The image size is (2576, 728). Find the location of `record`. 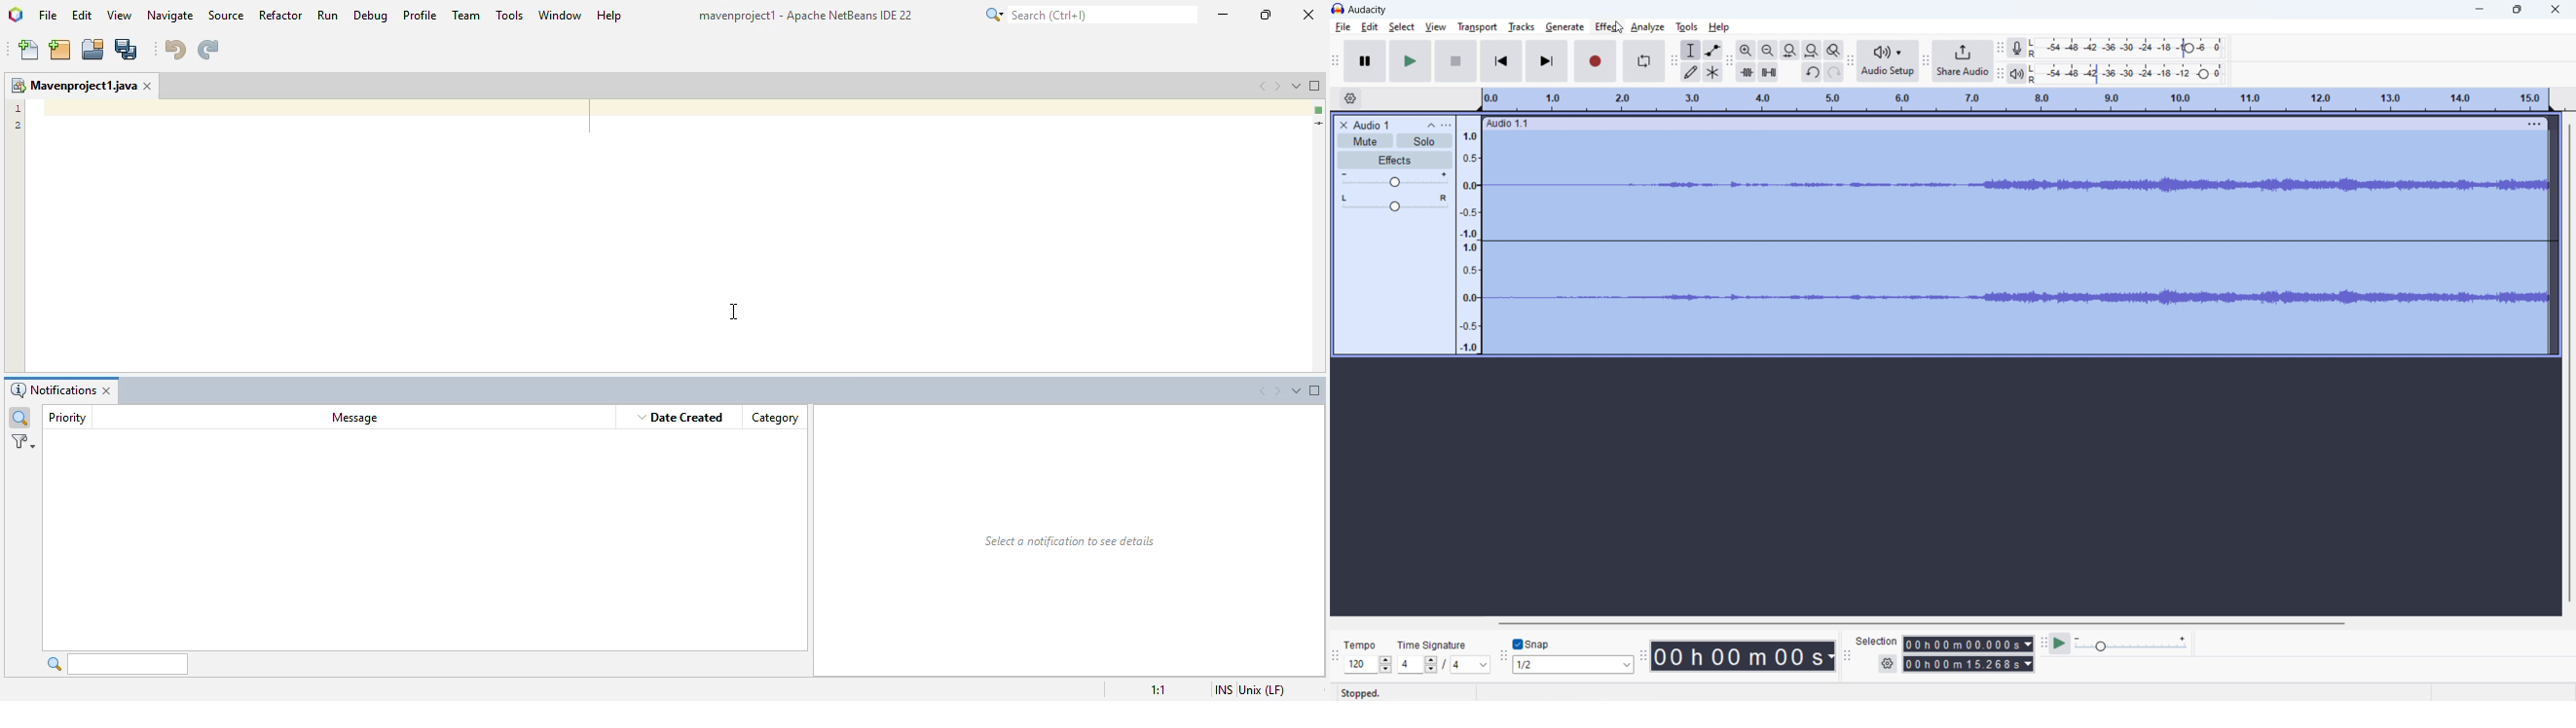

record is located at coordinates (1596, 61).